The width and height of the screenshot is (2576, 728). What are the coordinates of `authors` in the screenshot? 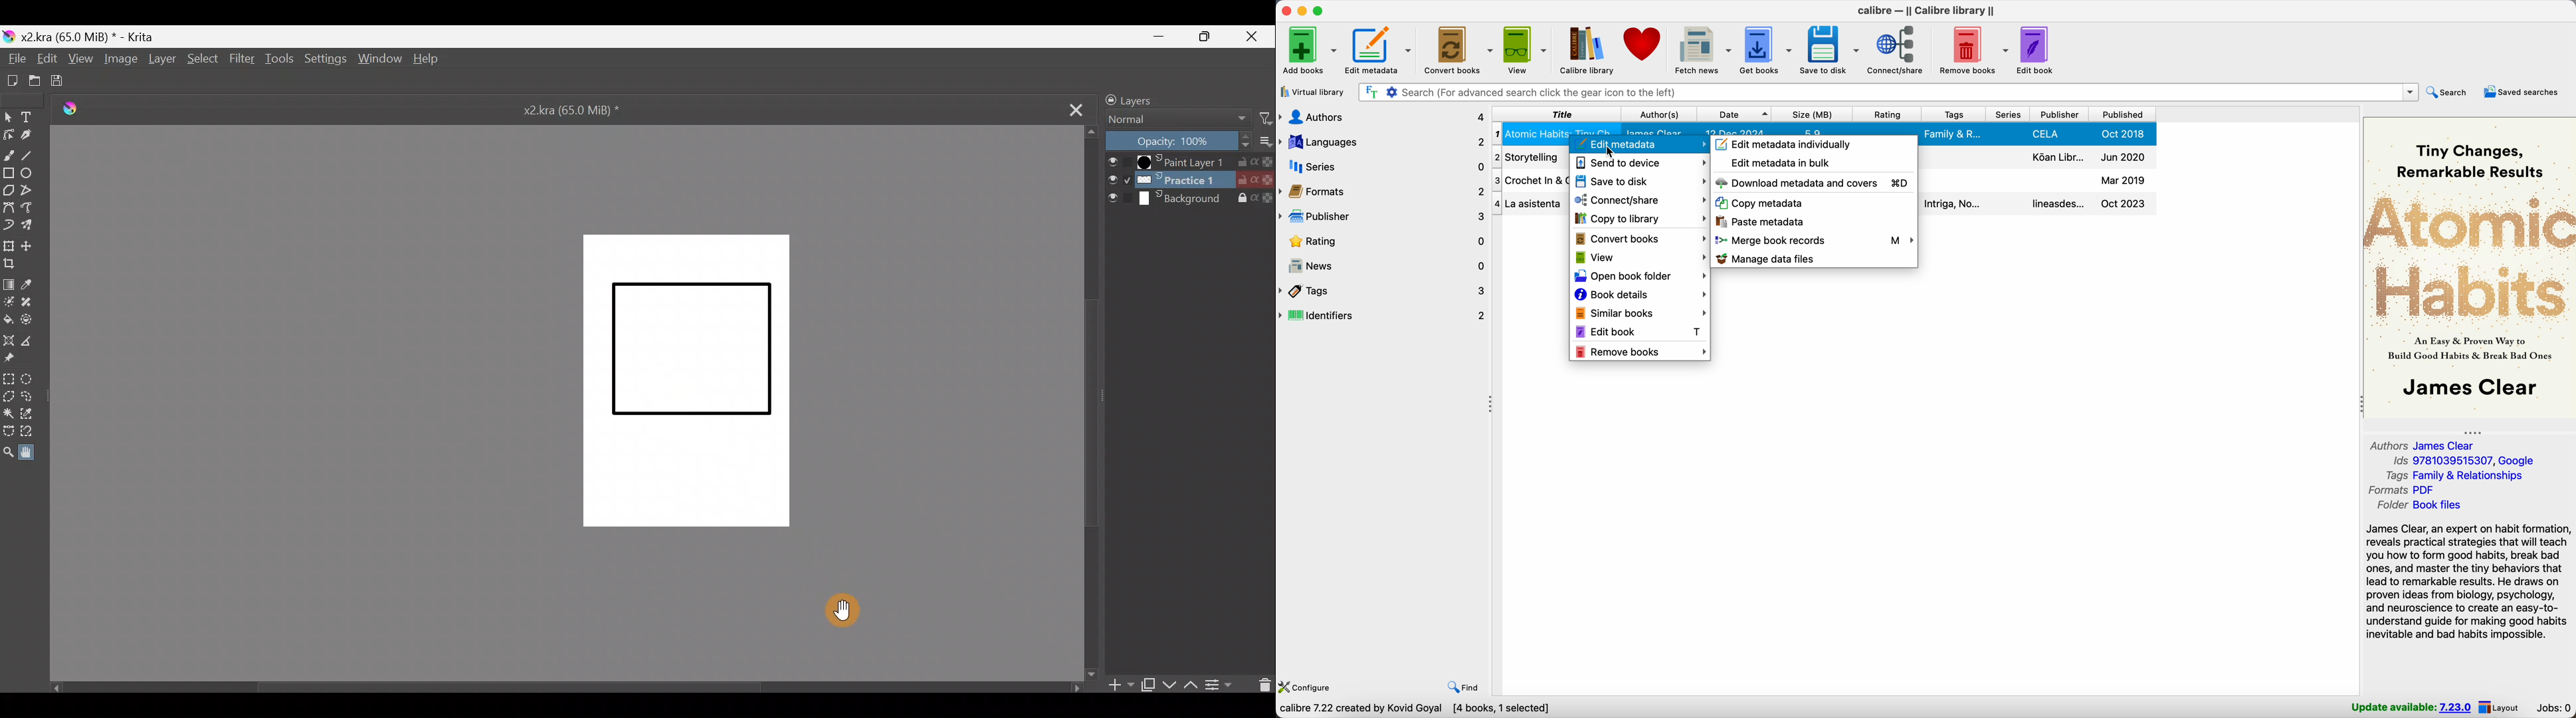 It's located at (2425, 444).